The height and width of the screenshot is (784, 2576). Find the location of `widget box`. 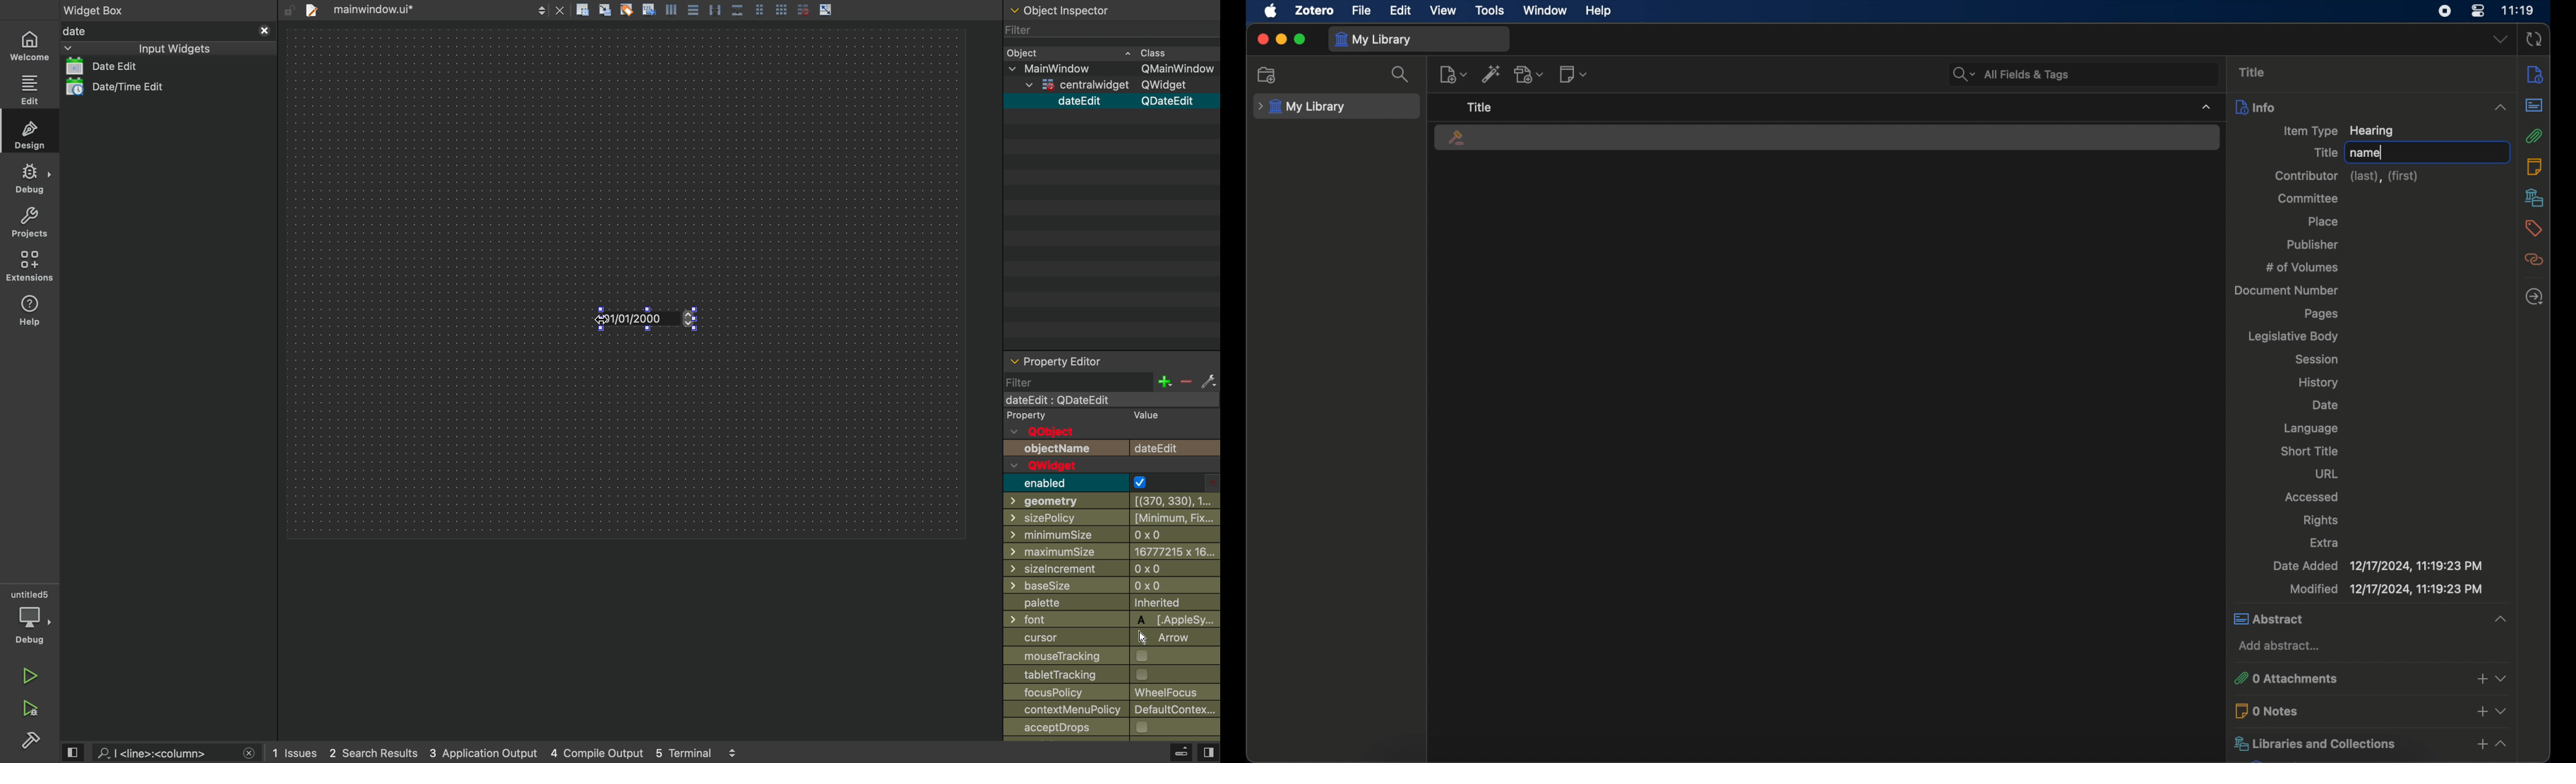

widget box is located at coordinates (97, 9).